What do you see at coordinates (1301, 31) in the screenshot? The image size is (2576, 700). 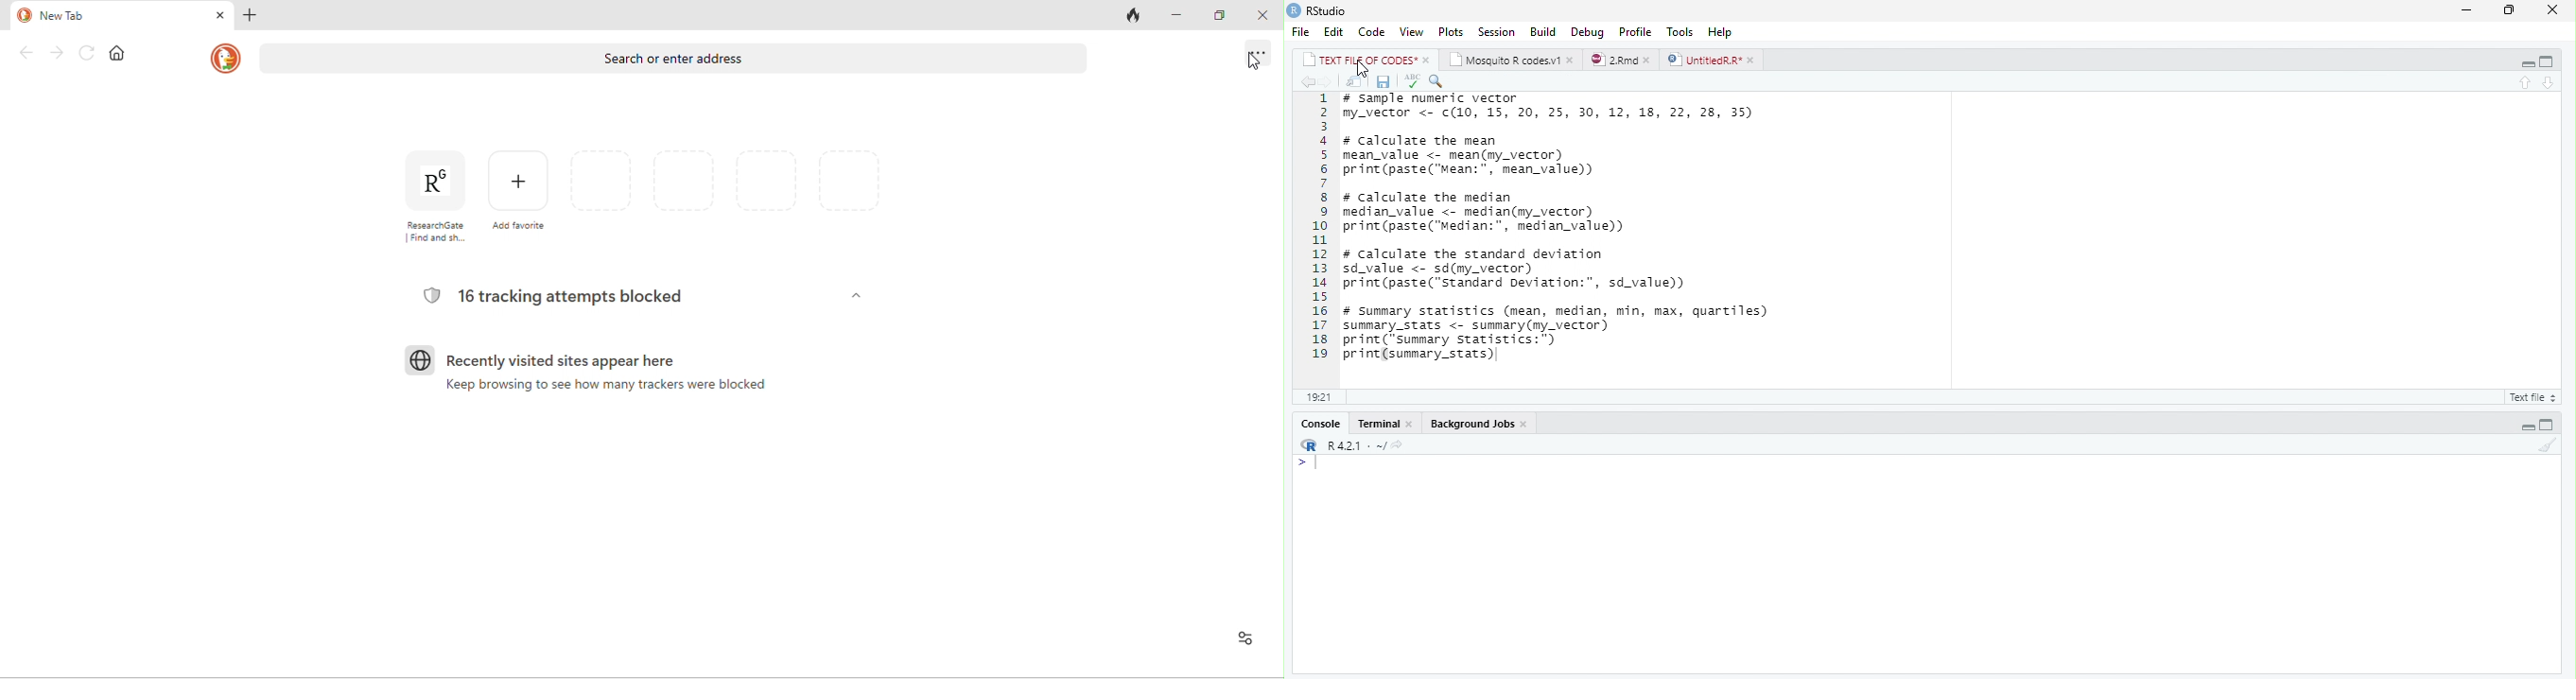 I see `file` at bounding box center [1301, 31].